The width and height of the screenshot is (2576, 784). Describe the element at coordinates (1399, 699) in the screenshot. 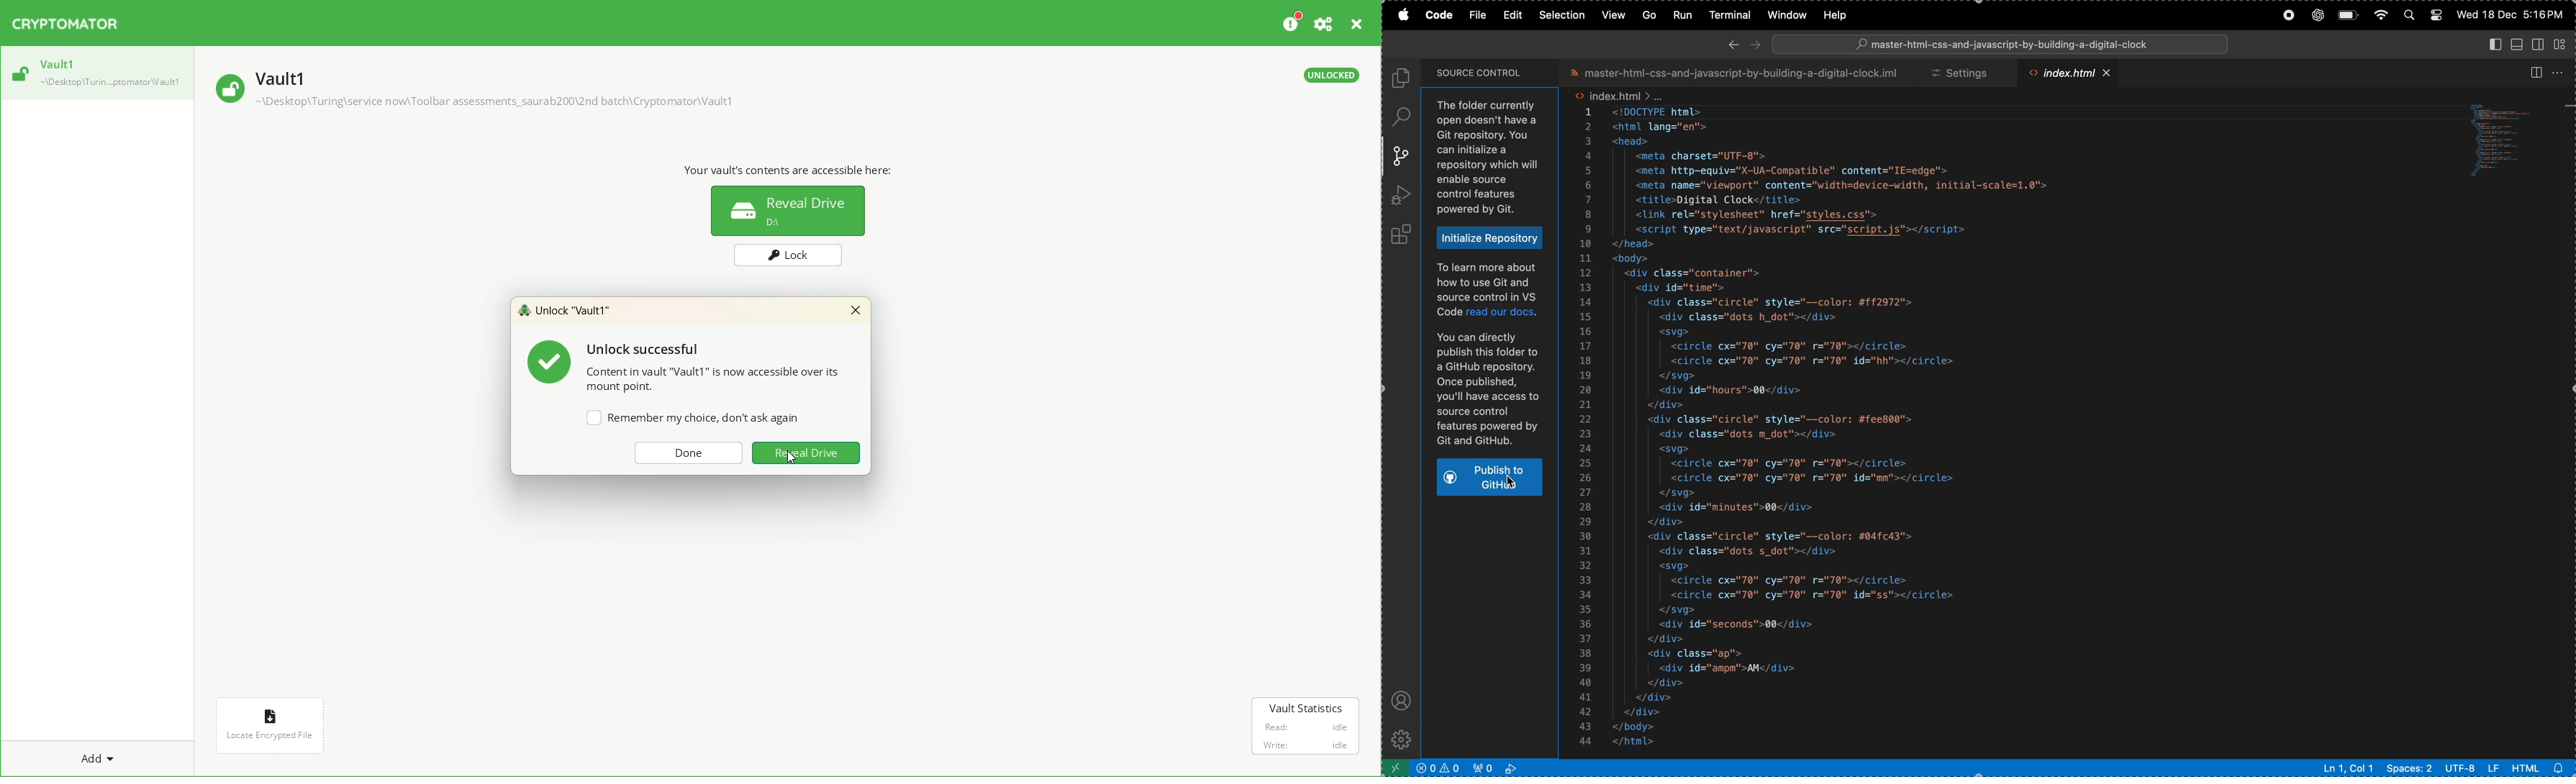

I see `profile` at that location.